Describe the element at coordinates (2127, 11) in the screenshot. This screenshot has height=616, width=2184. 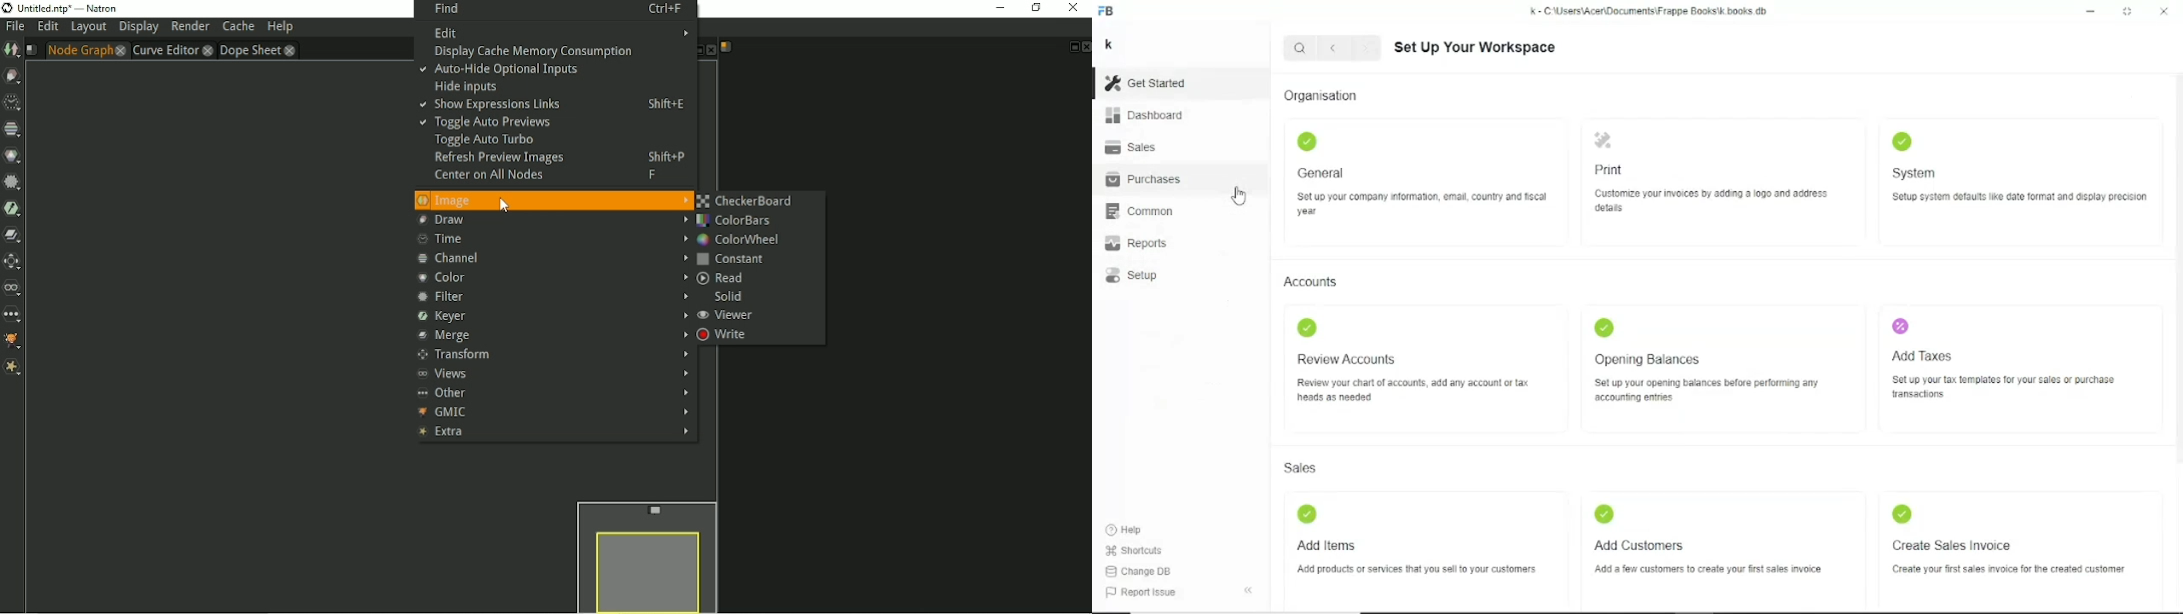
I see `Toggle between form and full width` at that location.